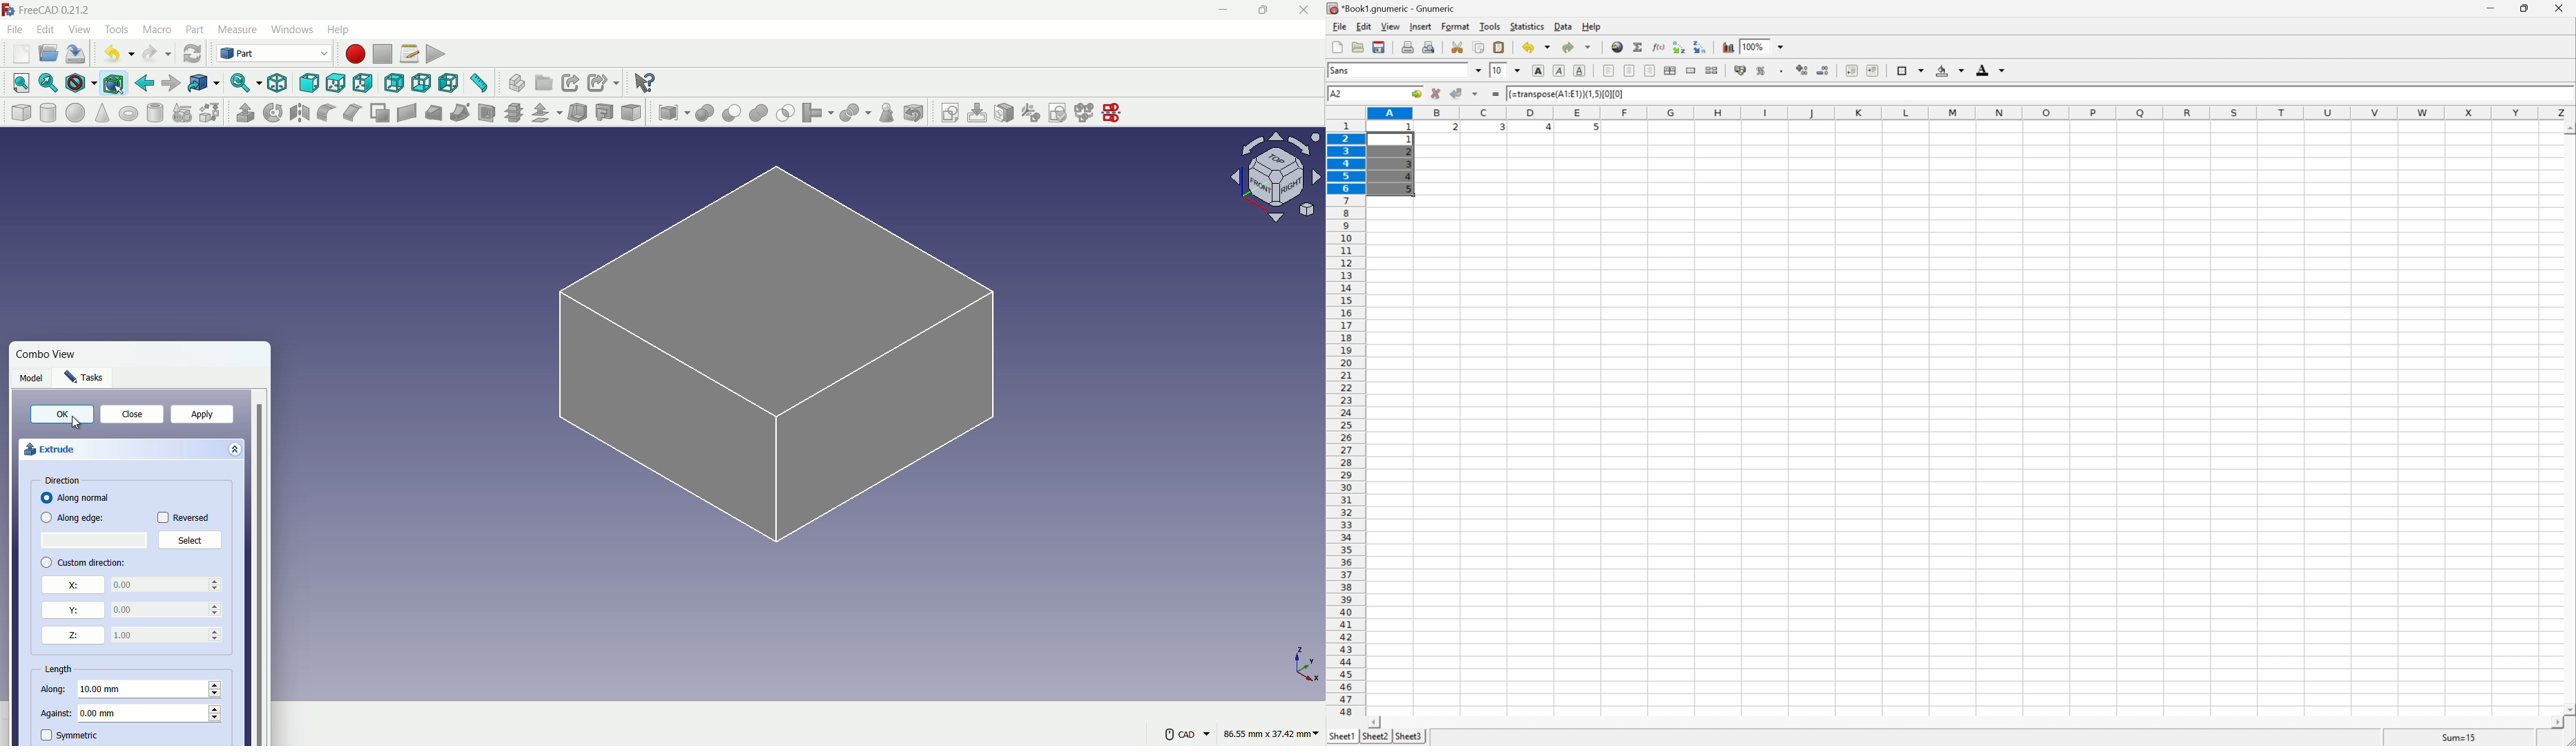 This screenshot has height=756, width=2576. What do you see at coordinates (786, 113) in the screenshot?
I see `selection` at bounding box center [786, 113].